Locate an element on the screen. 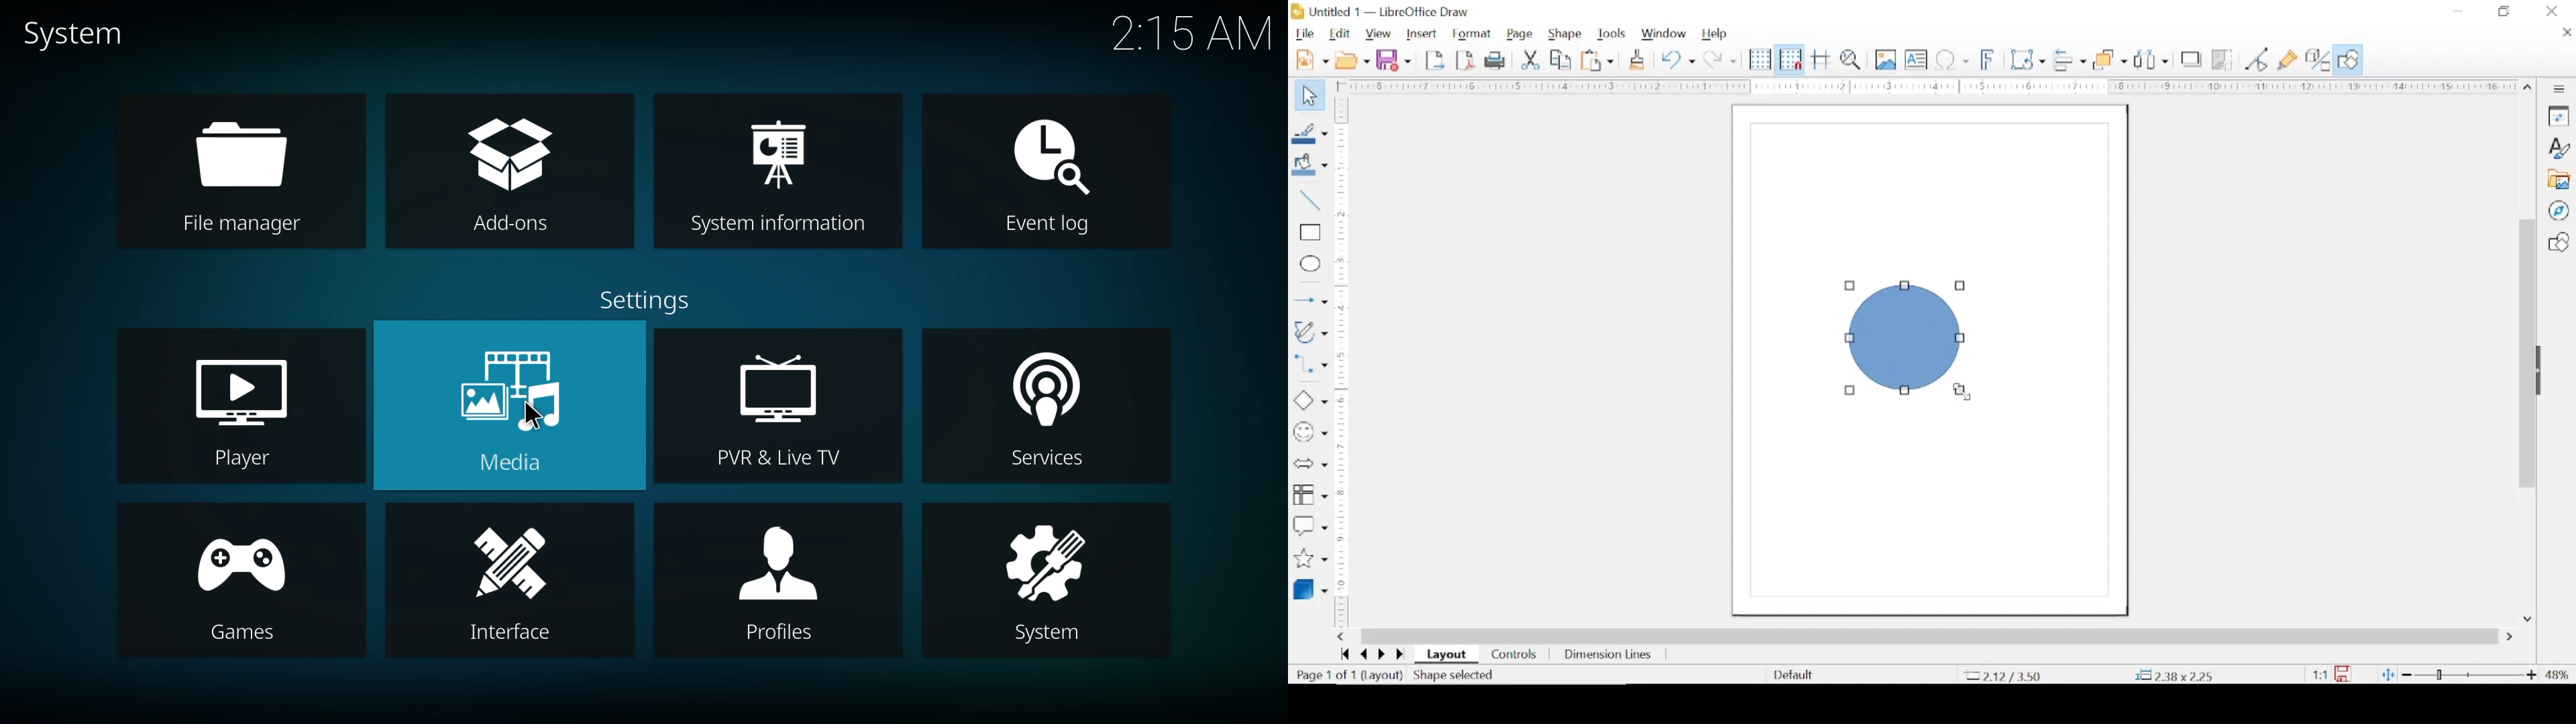 The image size is (2576, 728). line color is located at coordinates (1309, 133).